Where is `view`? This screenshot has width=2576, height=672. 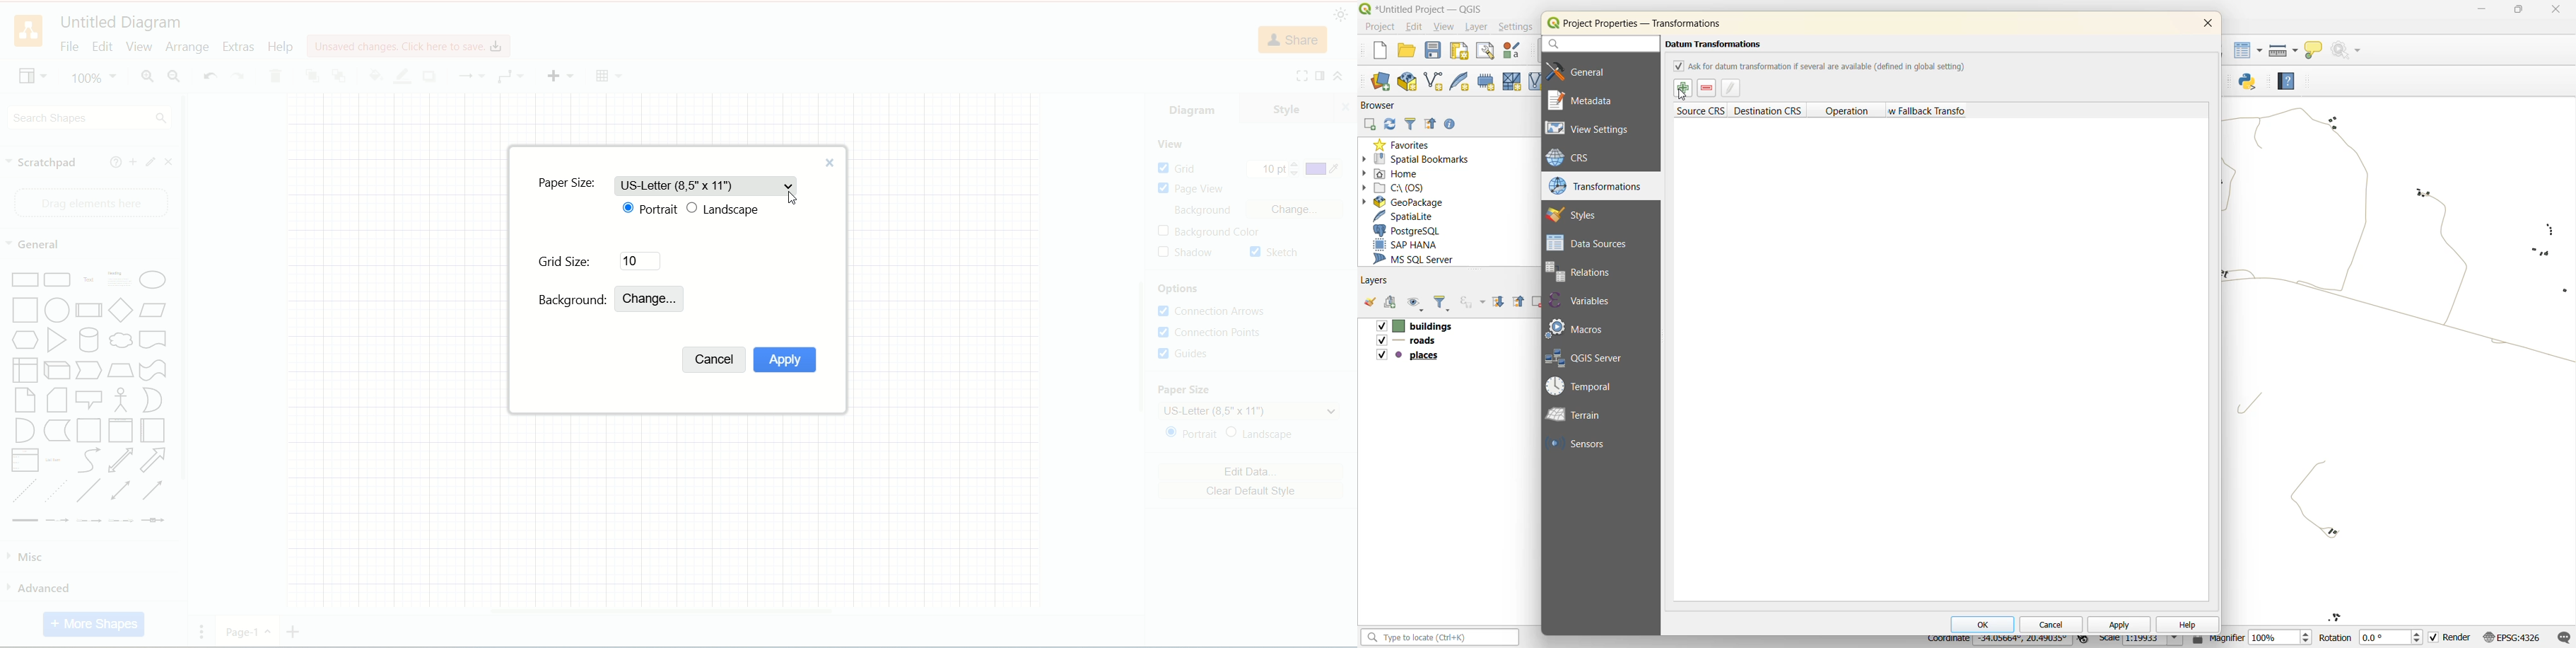 view is located at coordinates (1170, 145).